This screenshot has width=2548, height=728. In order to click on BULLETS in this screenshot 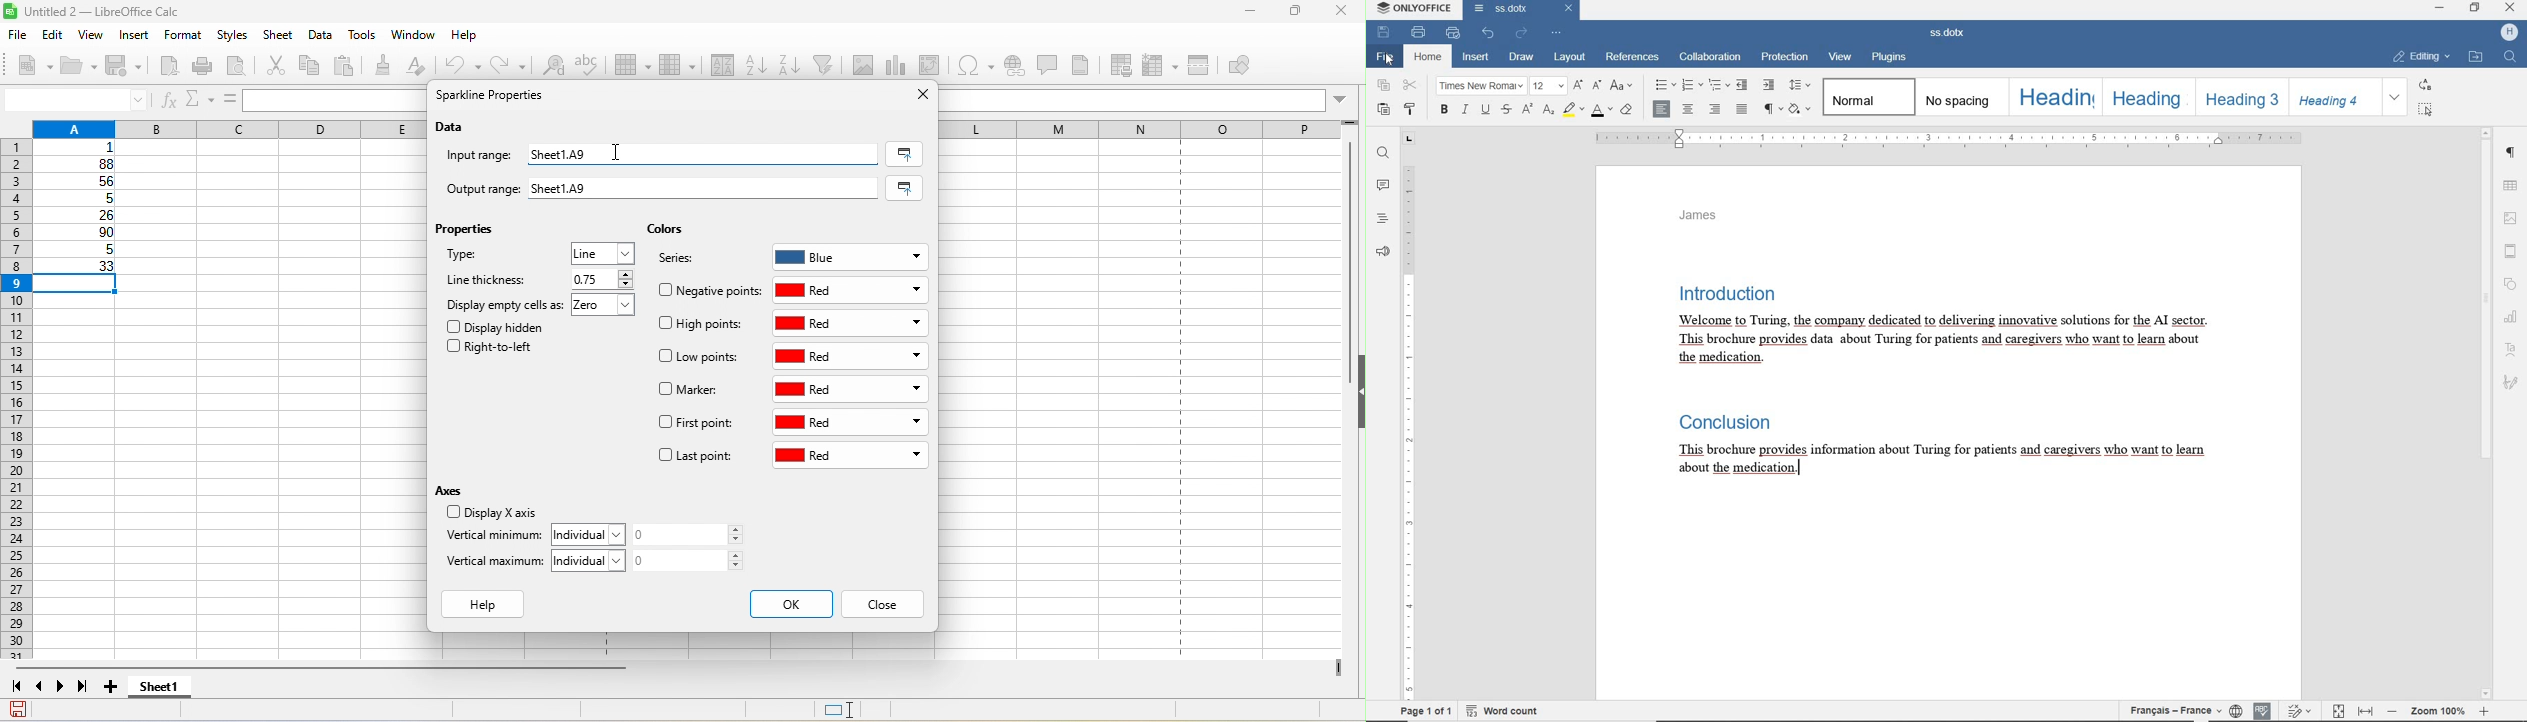, I will do `click(1664, 86)`.